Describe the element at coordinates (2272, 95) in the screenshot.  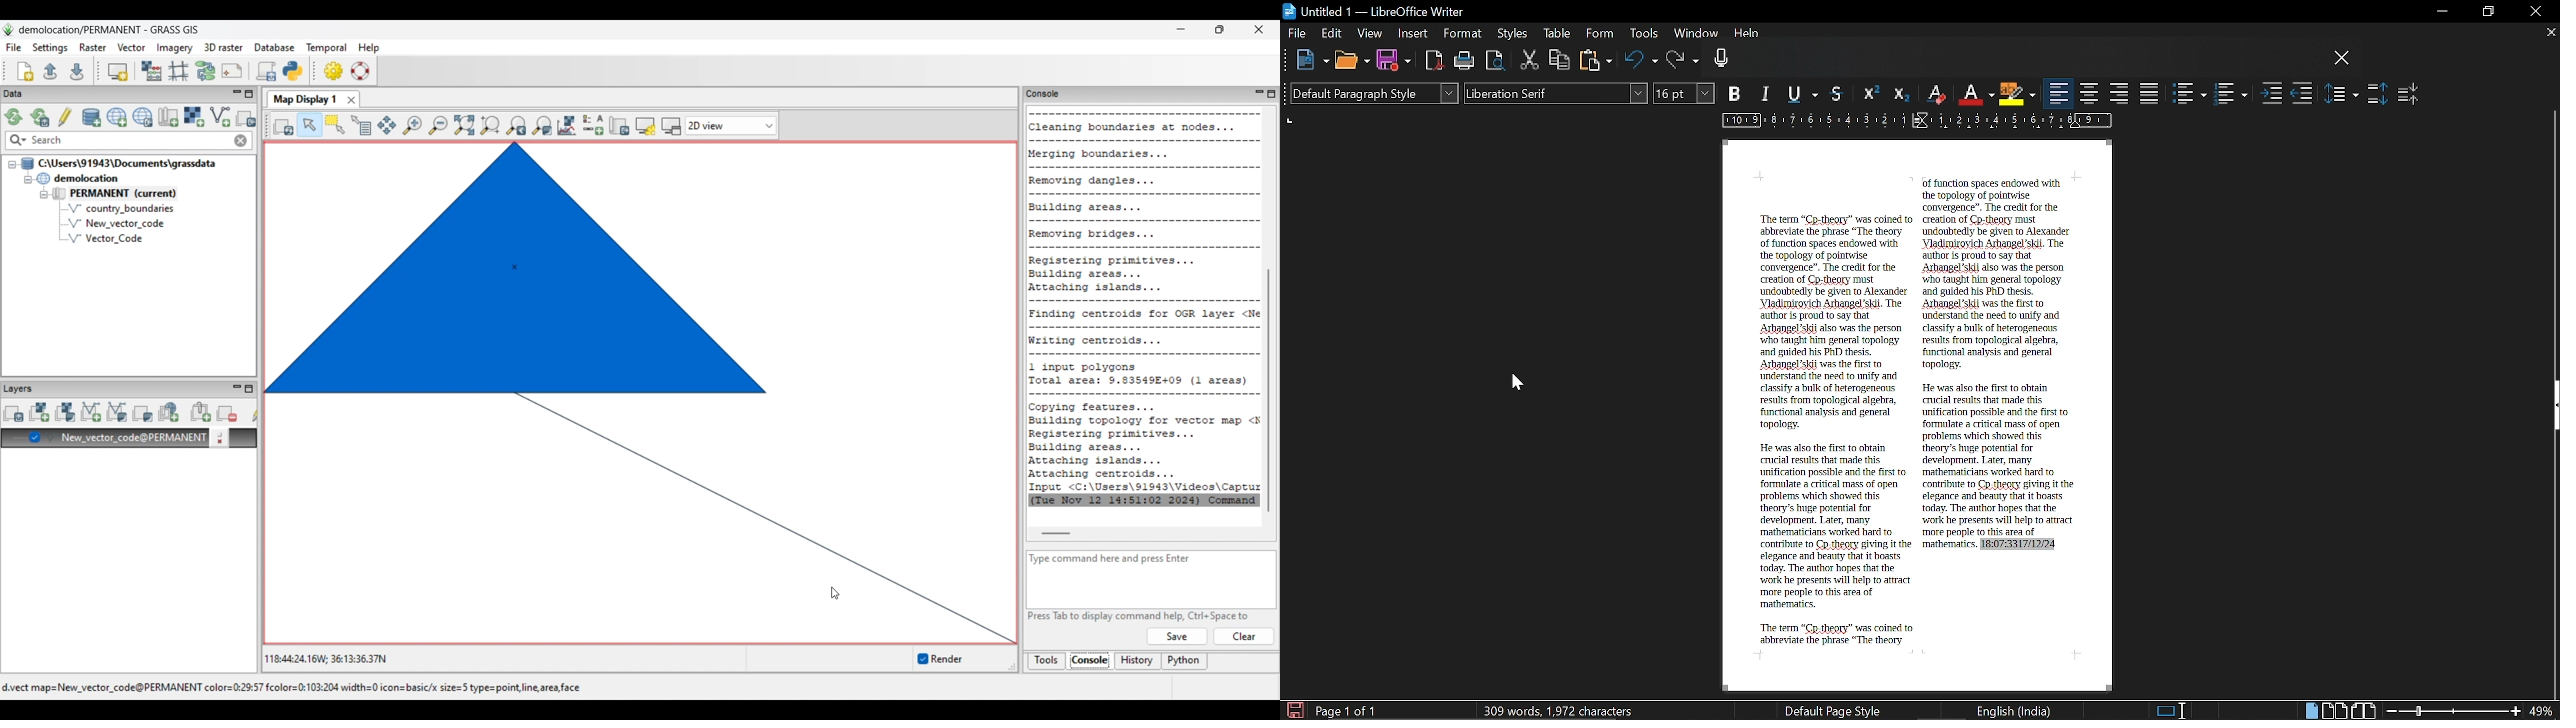
I see `Increase indent` at that location.